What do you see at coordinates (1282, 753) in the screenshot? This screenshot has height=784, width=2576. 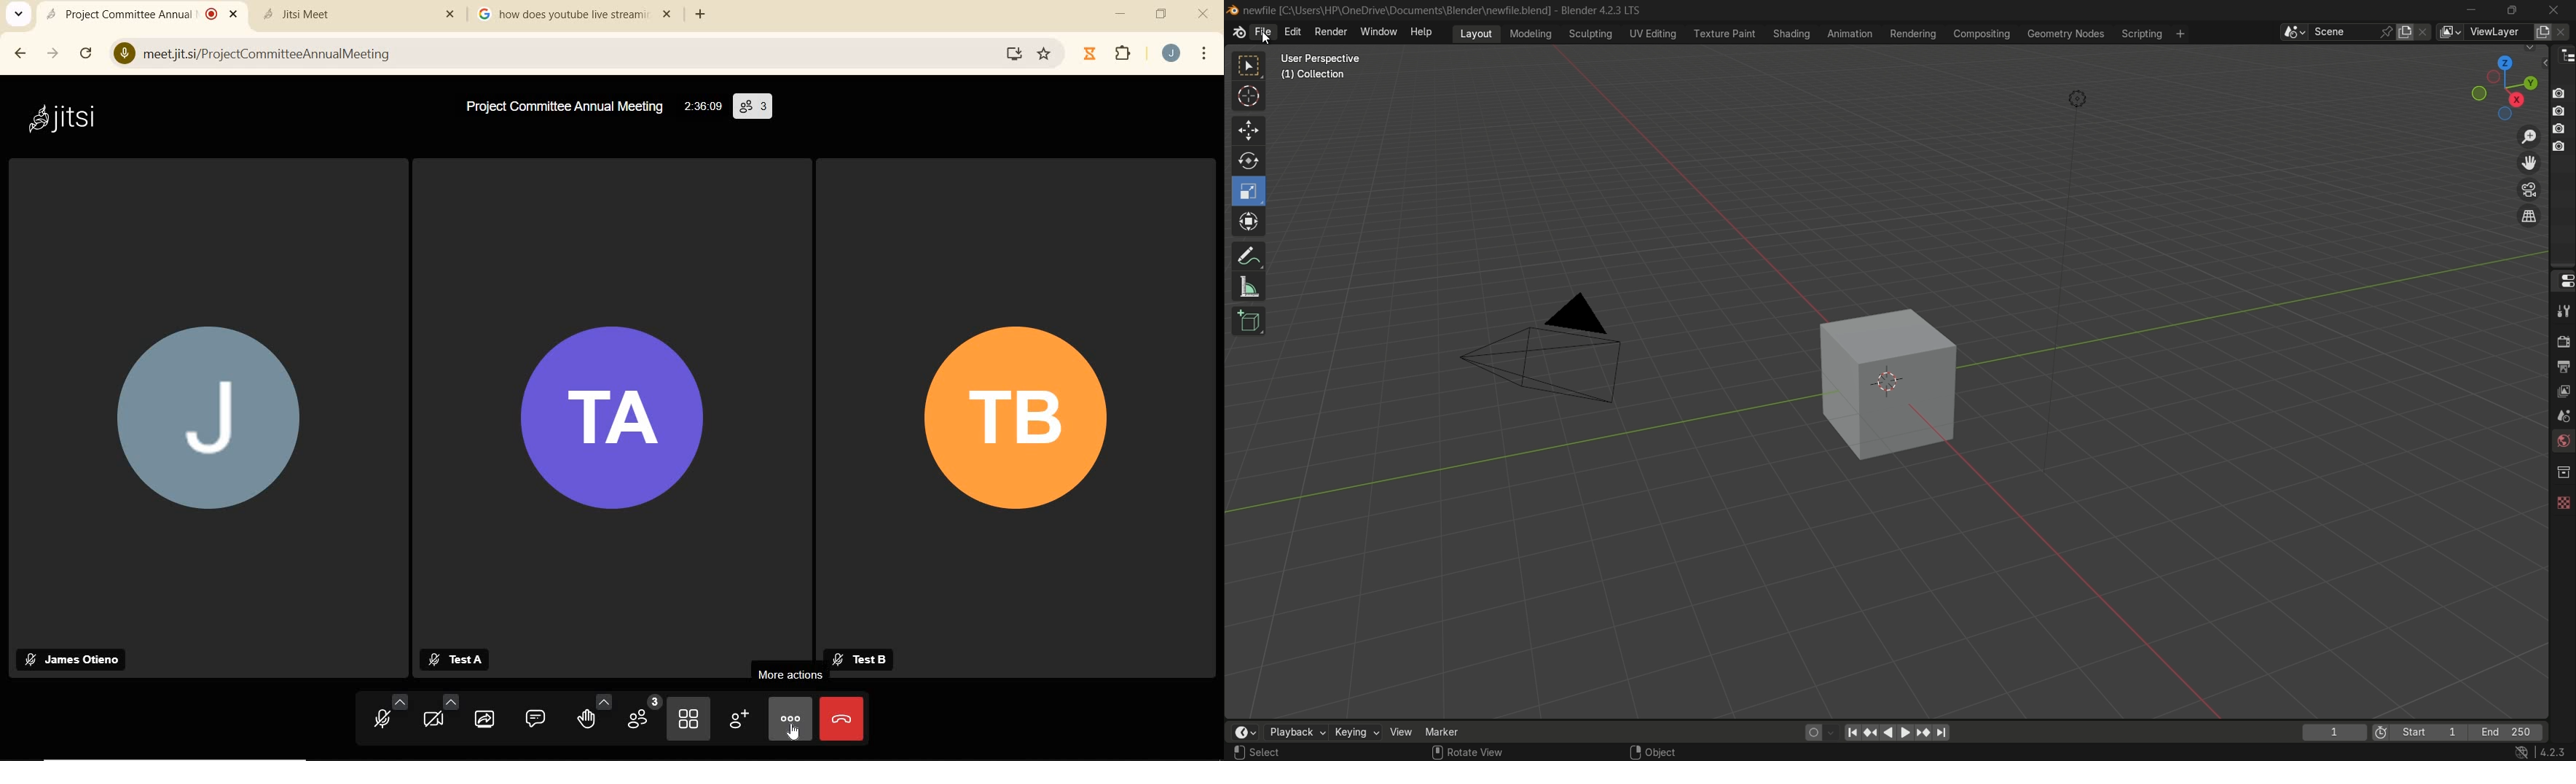 I see `Select` at bounding box center [1282, 753].